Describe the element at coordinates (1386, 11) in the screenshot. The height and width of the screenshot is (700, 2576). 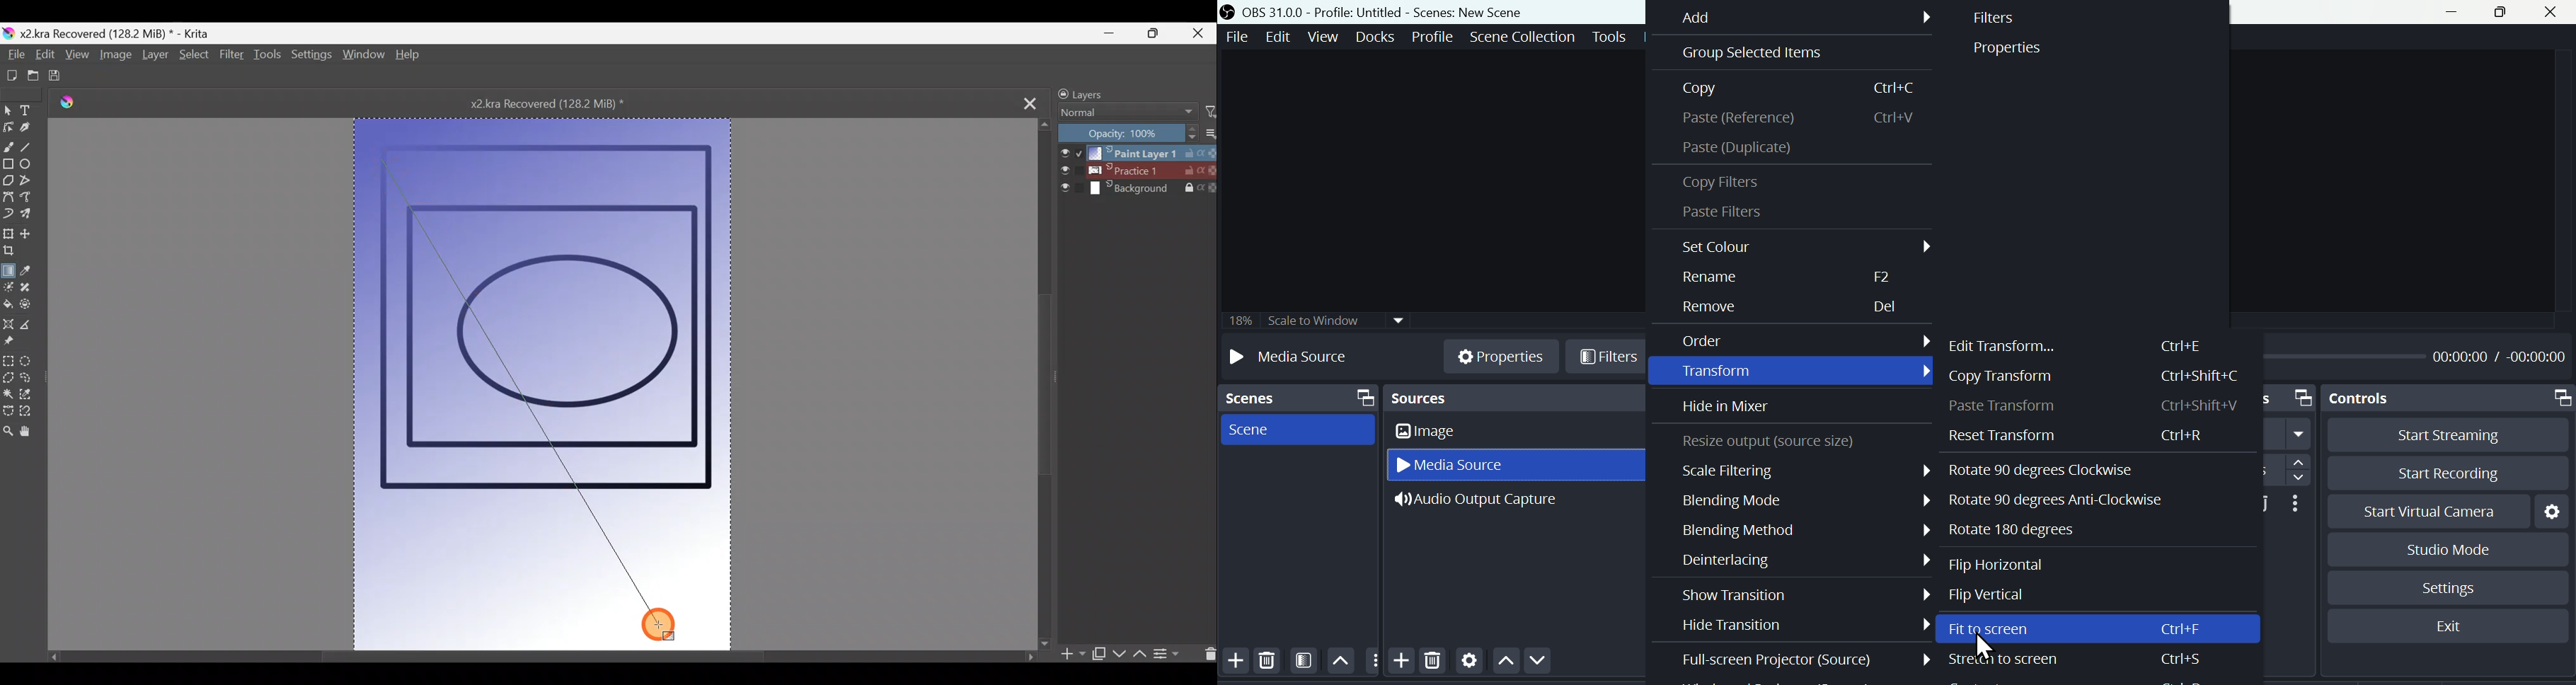
I see `OBS 31.0 .0 profile: untitled scenes: new scene` at that location.